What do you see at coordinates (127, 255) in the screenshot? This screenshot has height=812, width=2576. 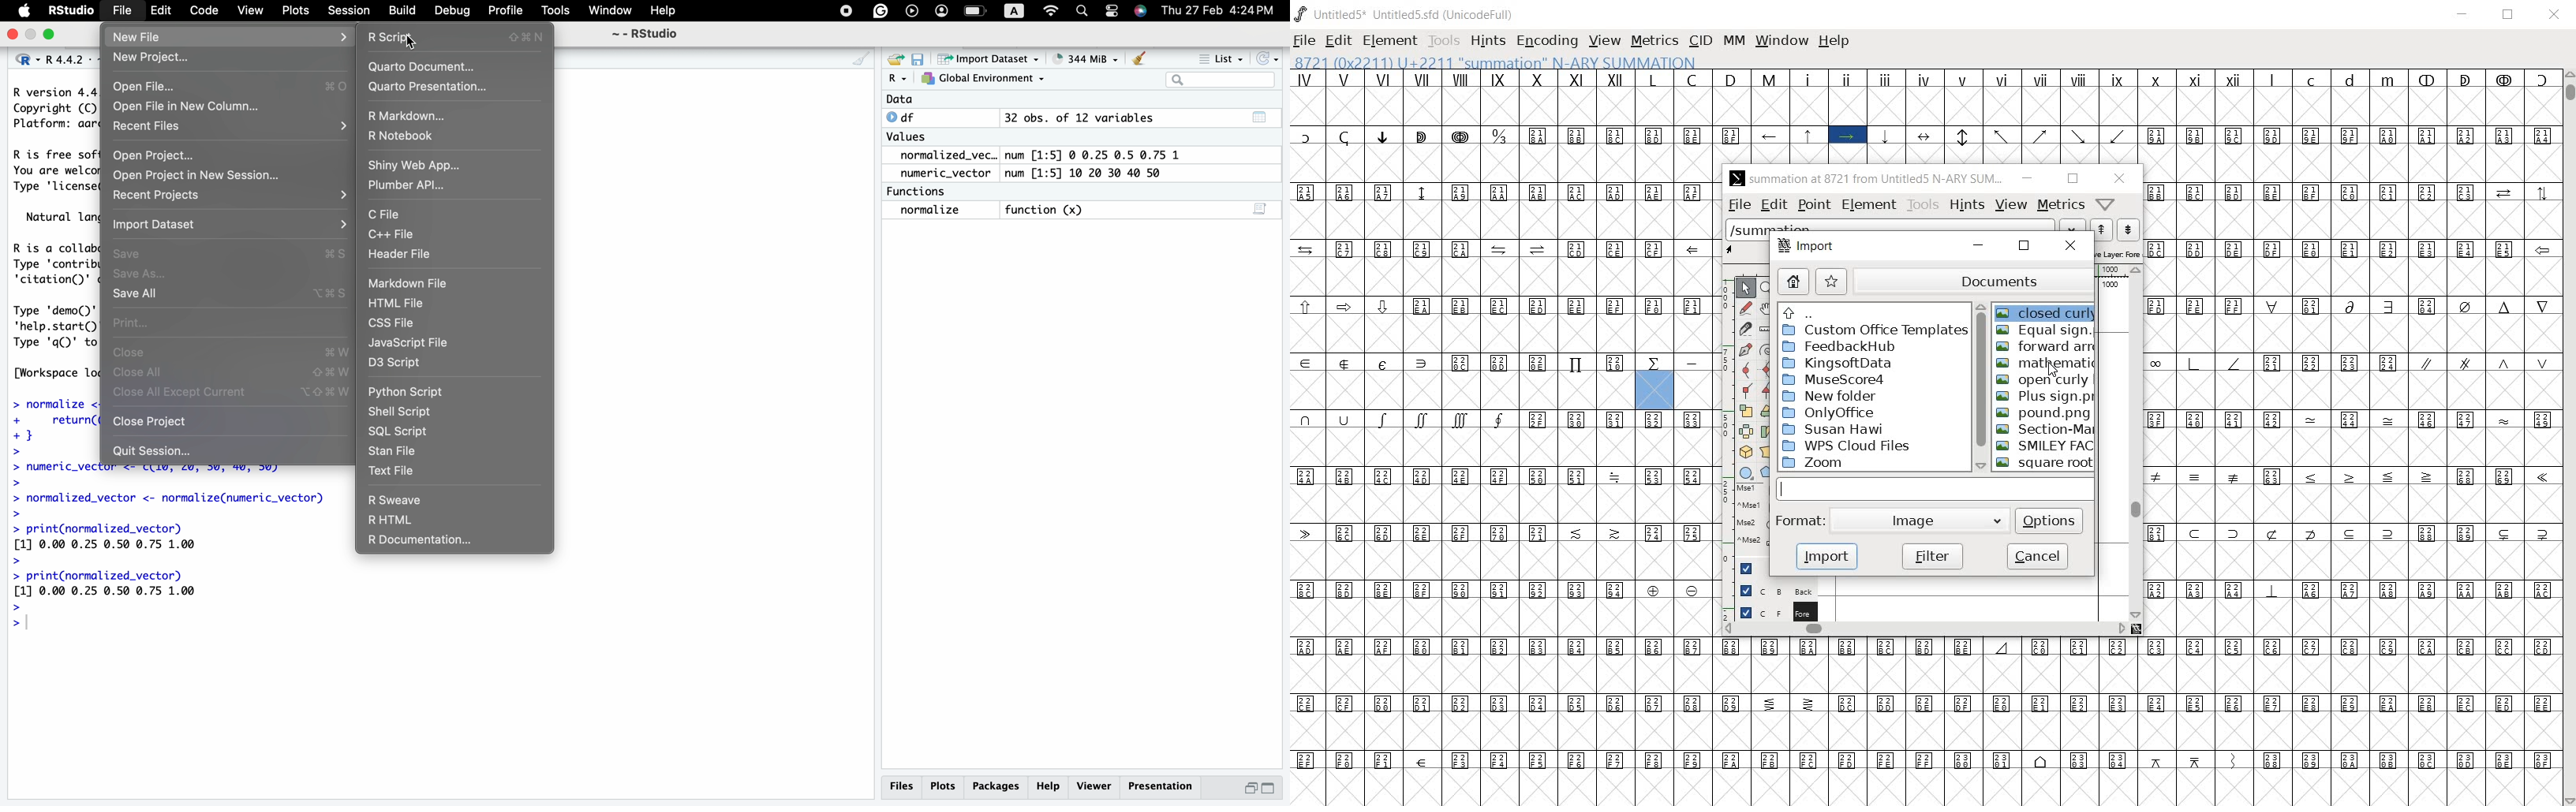 I see `Save` at bounding box center [127, 255].